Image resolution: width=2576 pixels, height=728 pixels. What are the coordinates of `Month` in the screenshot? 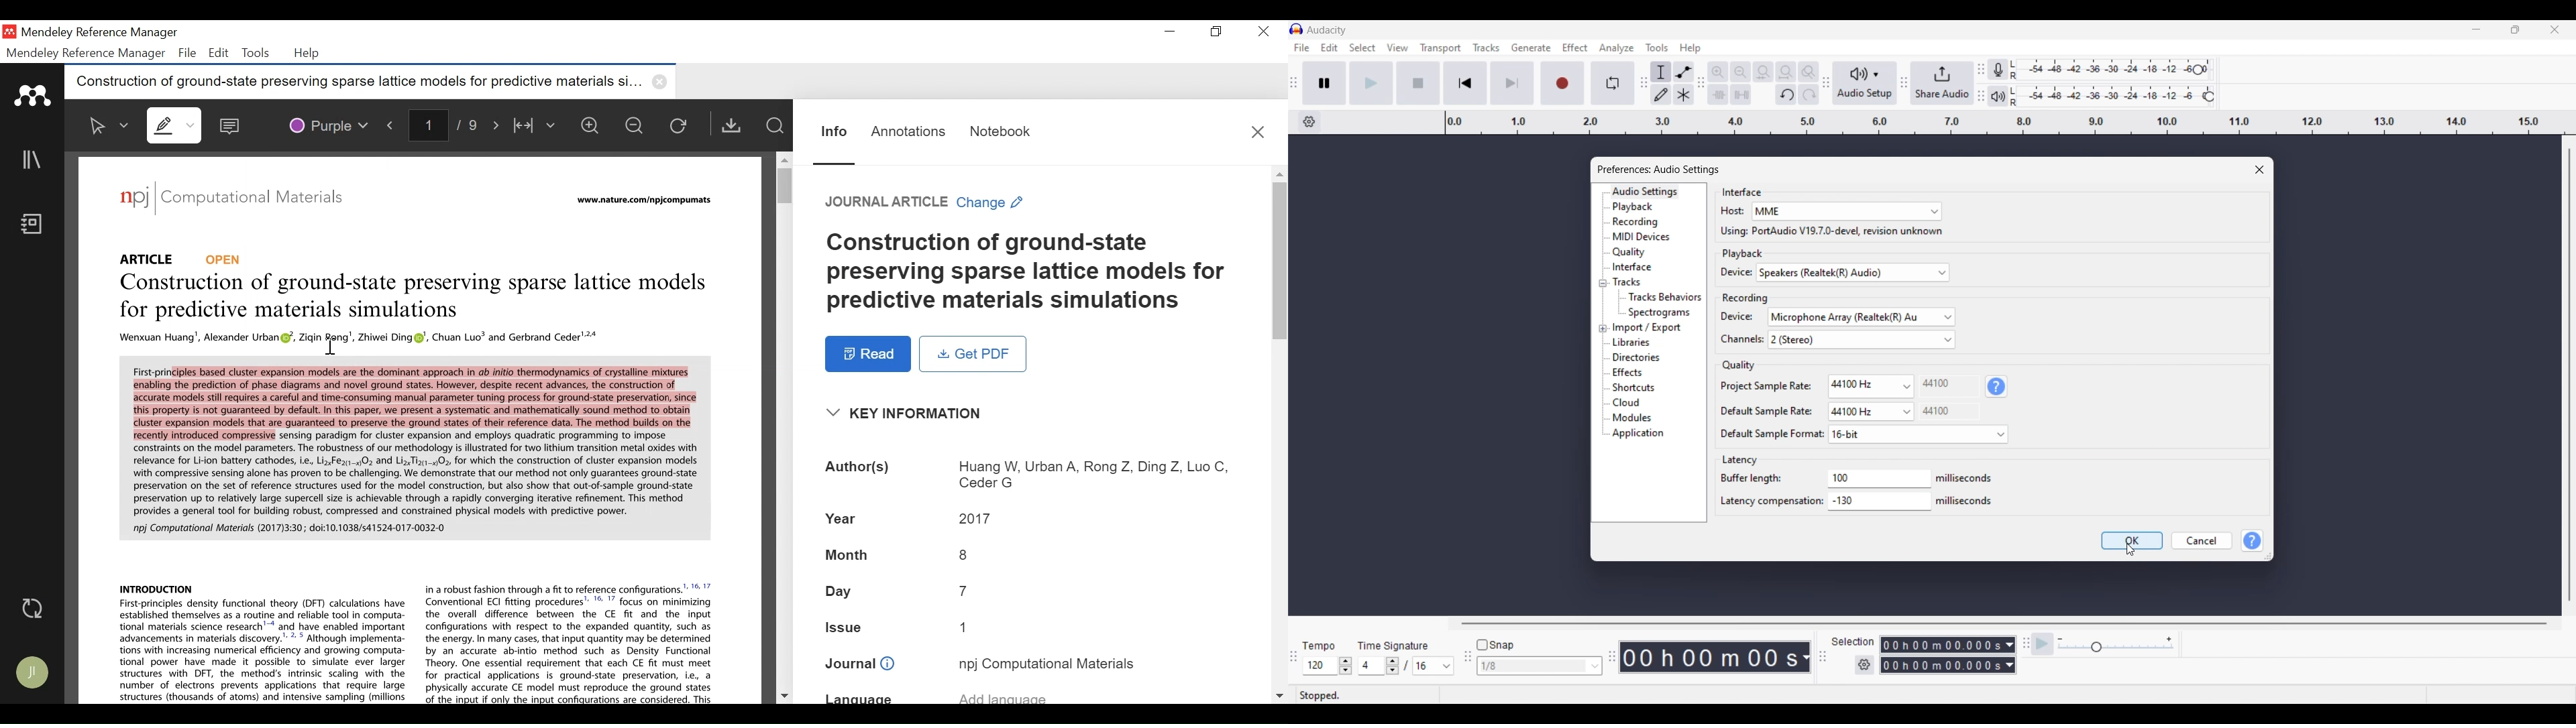 It's located at (845, 555).